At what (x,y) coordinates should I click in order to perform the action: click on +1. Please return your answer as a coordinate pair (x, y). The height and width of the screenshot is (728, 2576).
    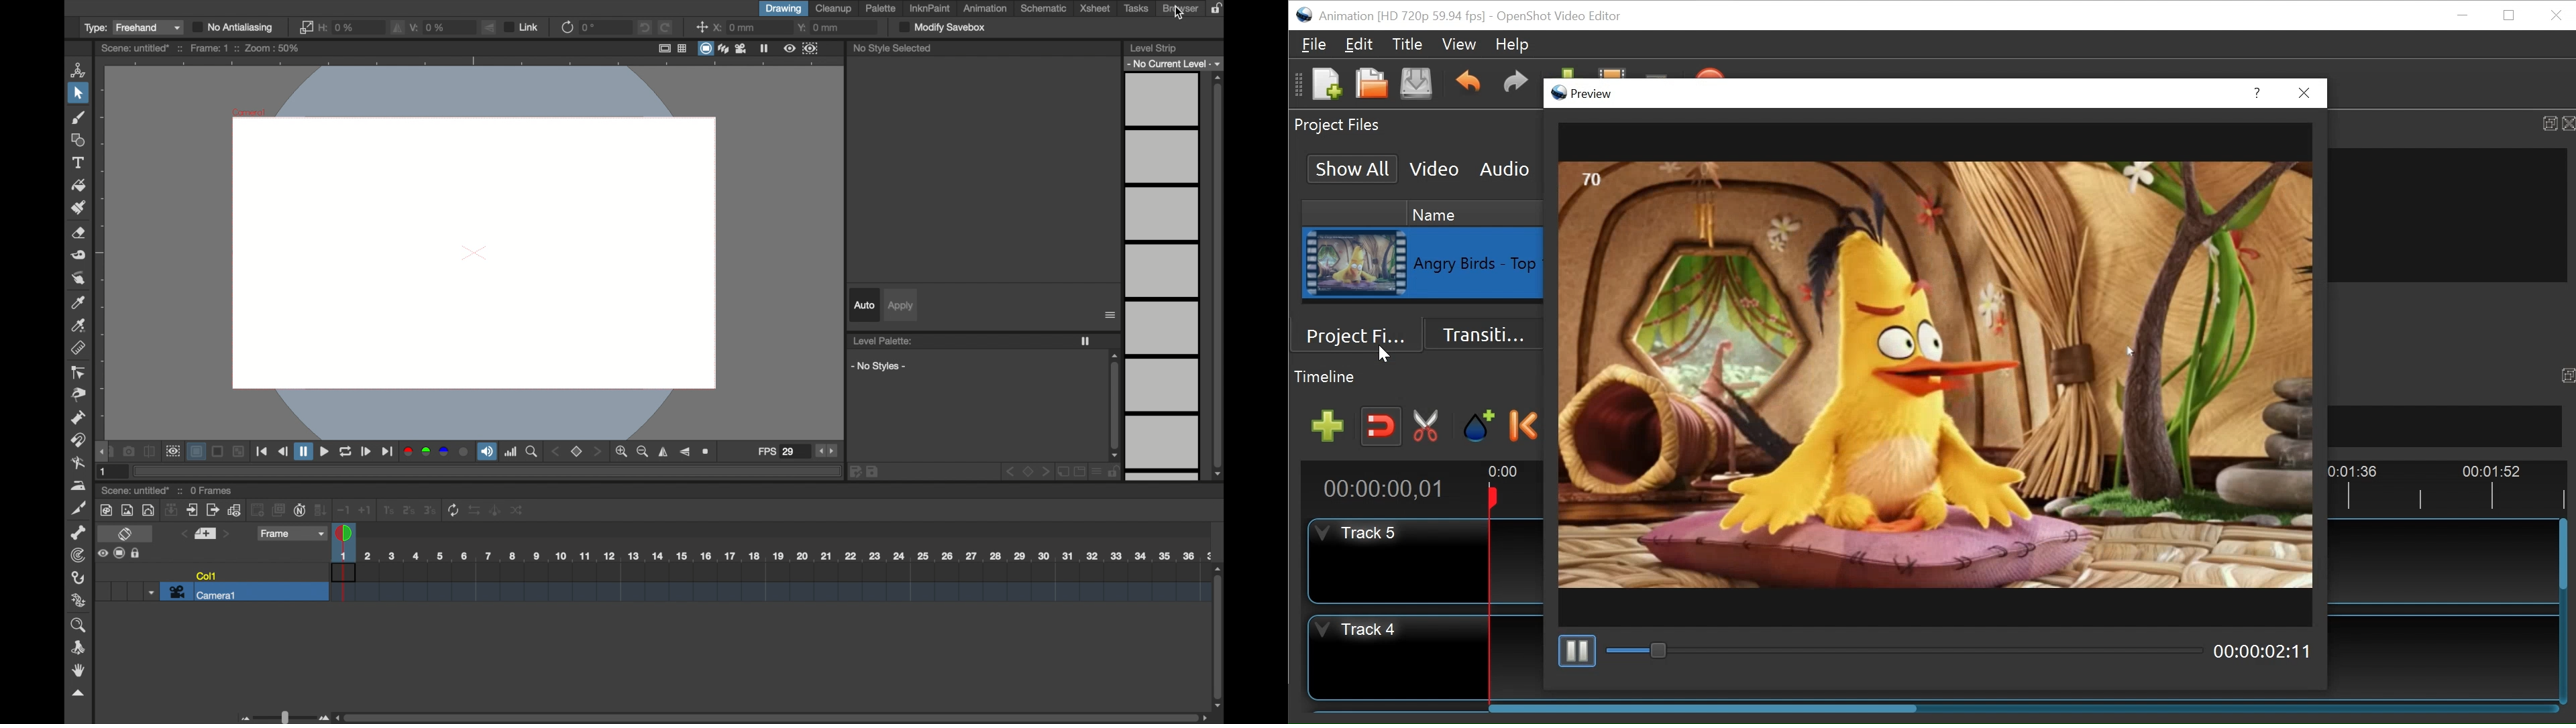
    Looking at the image, I should click on (366, 509).